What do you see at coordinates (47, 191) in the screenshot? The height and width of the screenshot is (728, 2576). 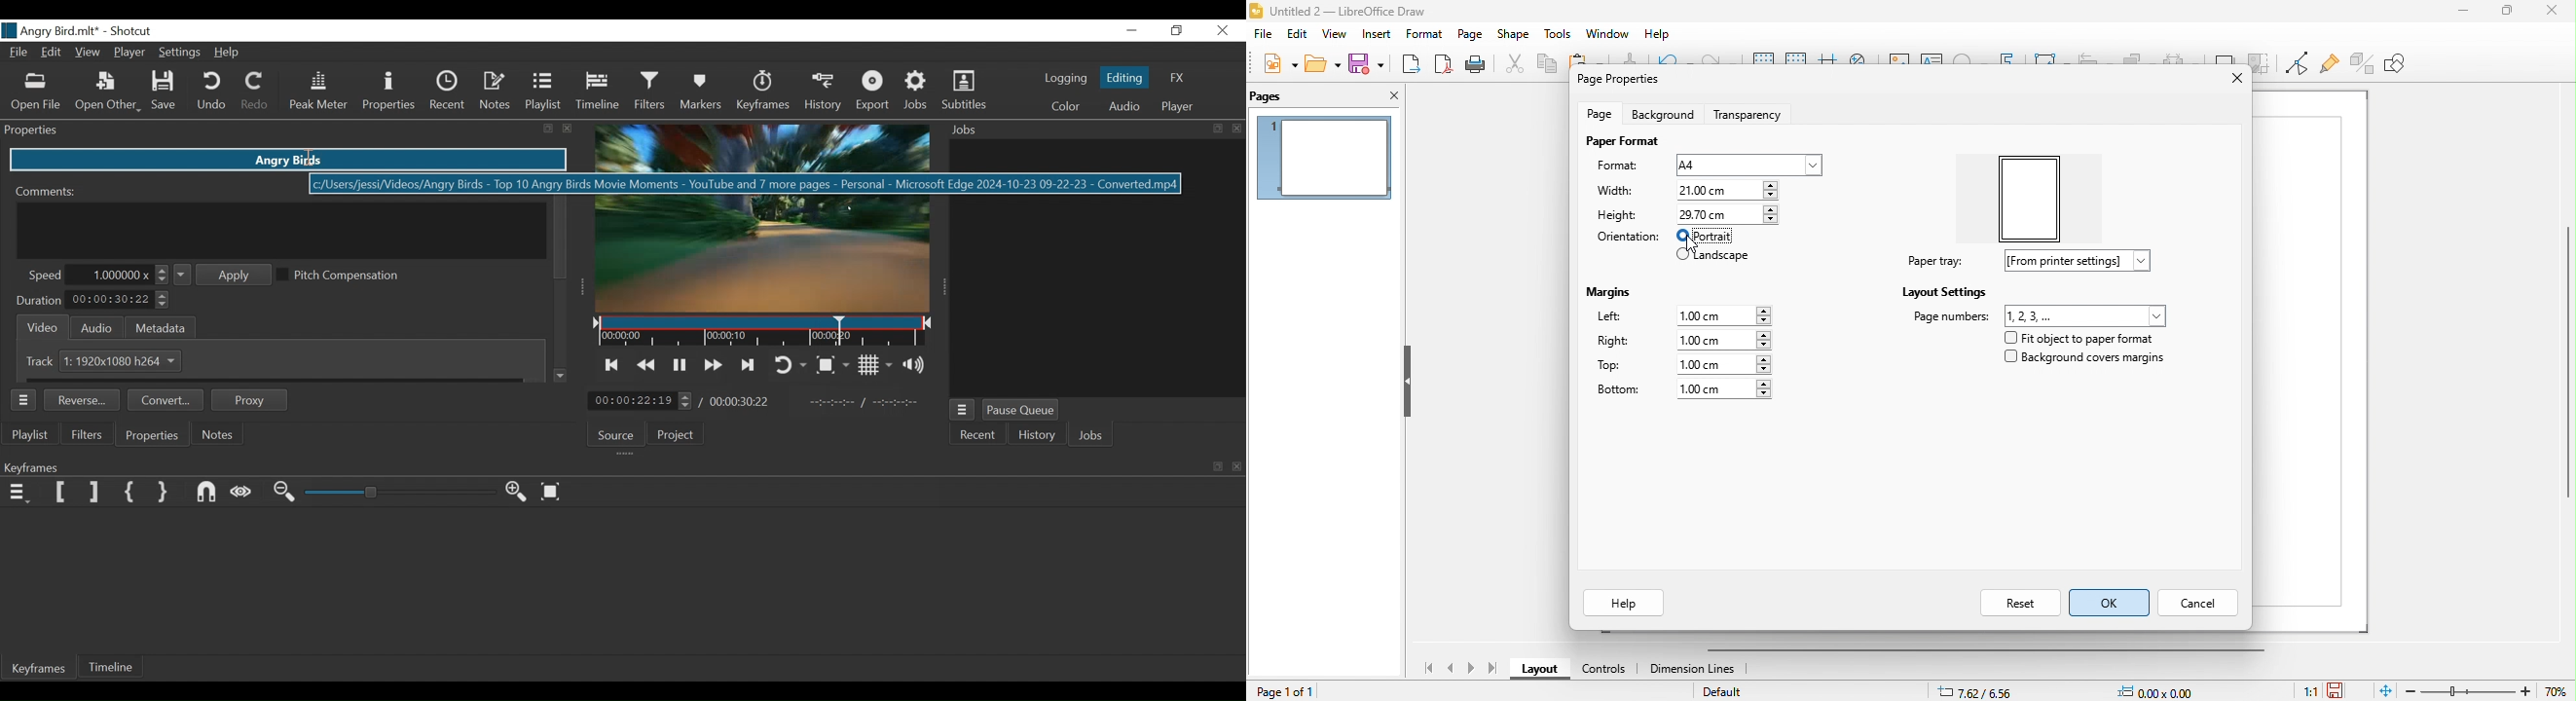 I see `Comments` at bounding box center [47, 191].